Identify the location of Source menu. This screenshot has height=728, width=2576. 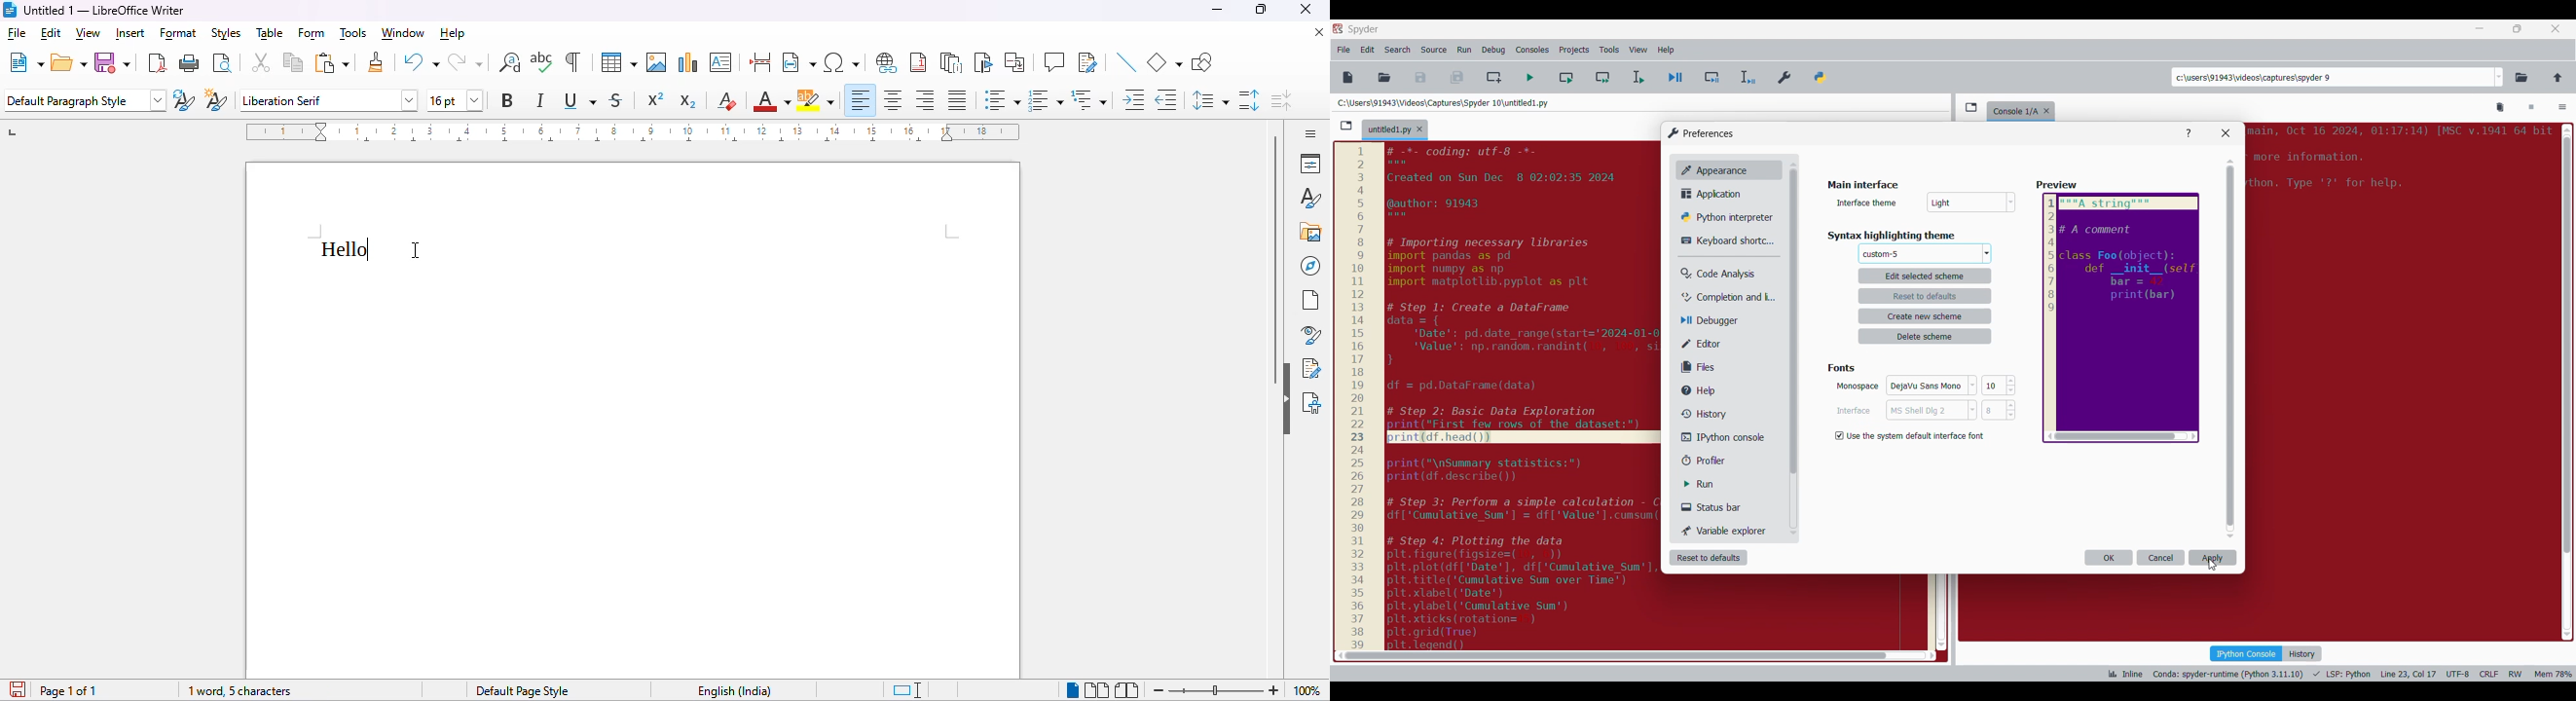
(1433, 50).